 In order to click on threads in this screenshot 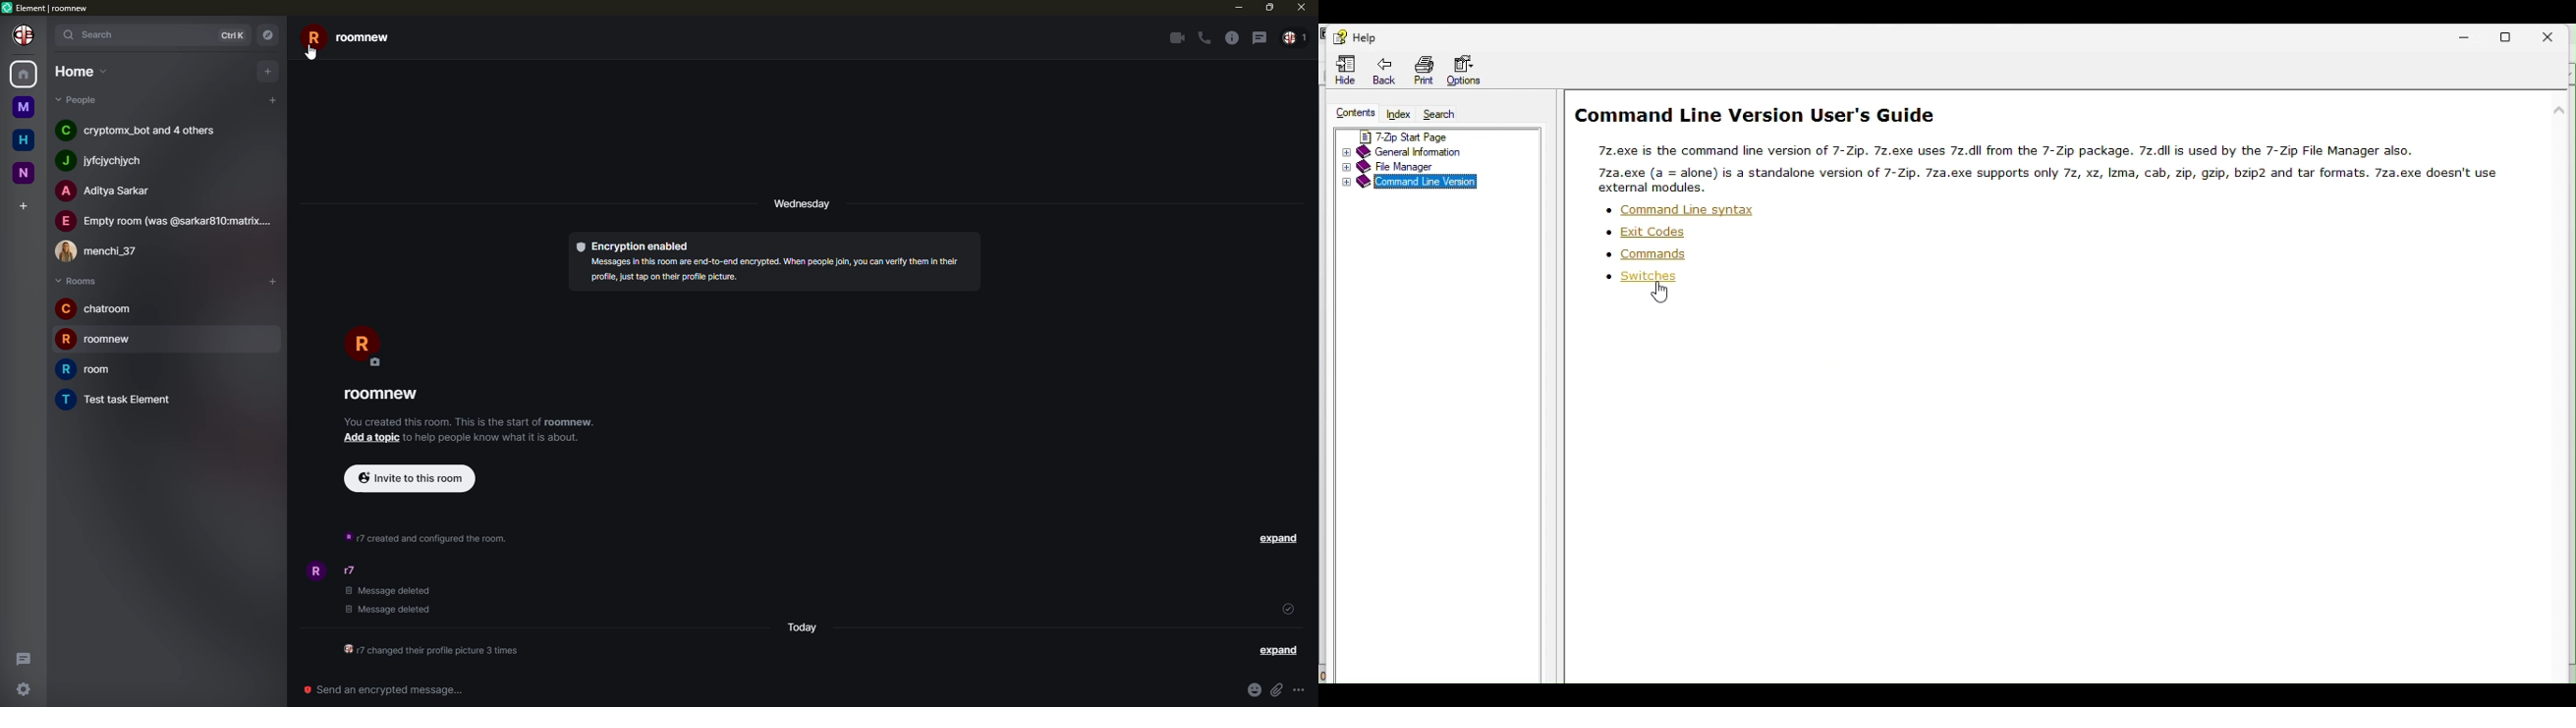, I will do `click(1259, 37)`.